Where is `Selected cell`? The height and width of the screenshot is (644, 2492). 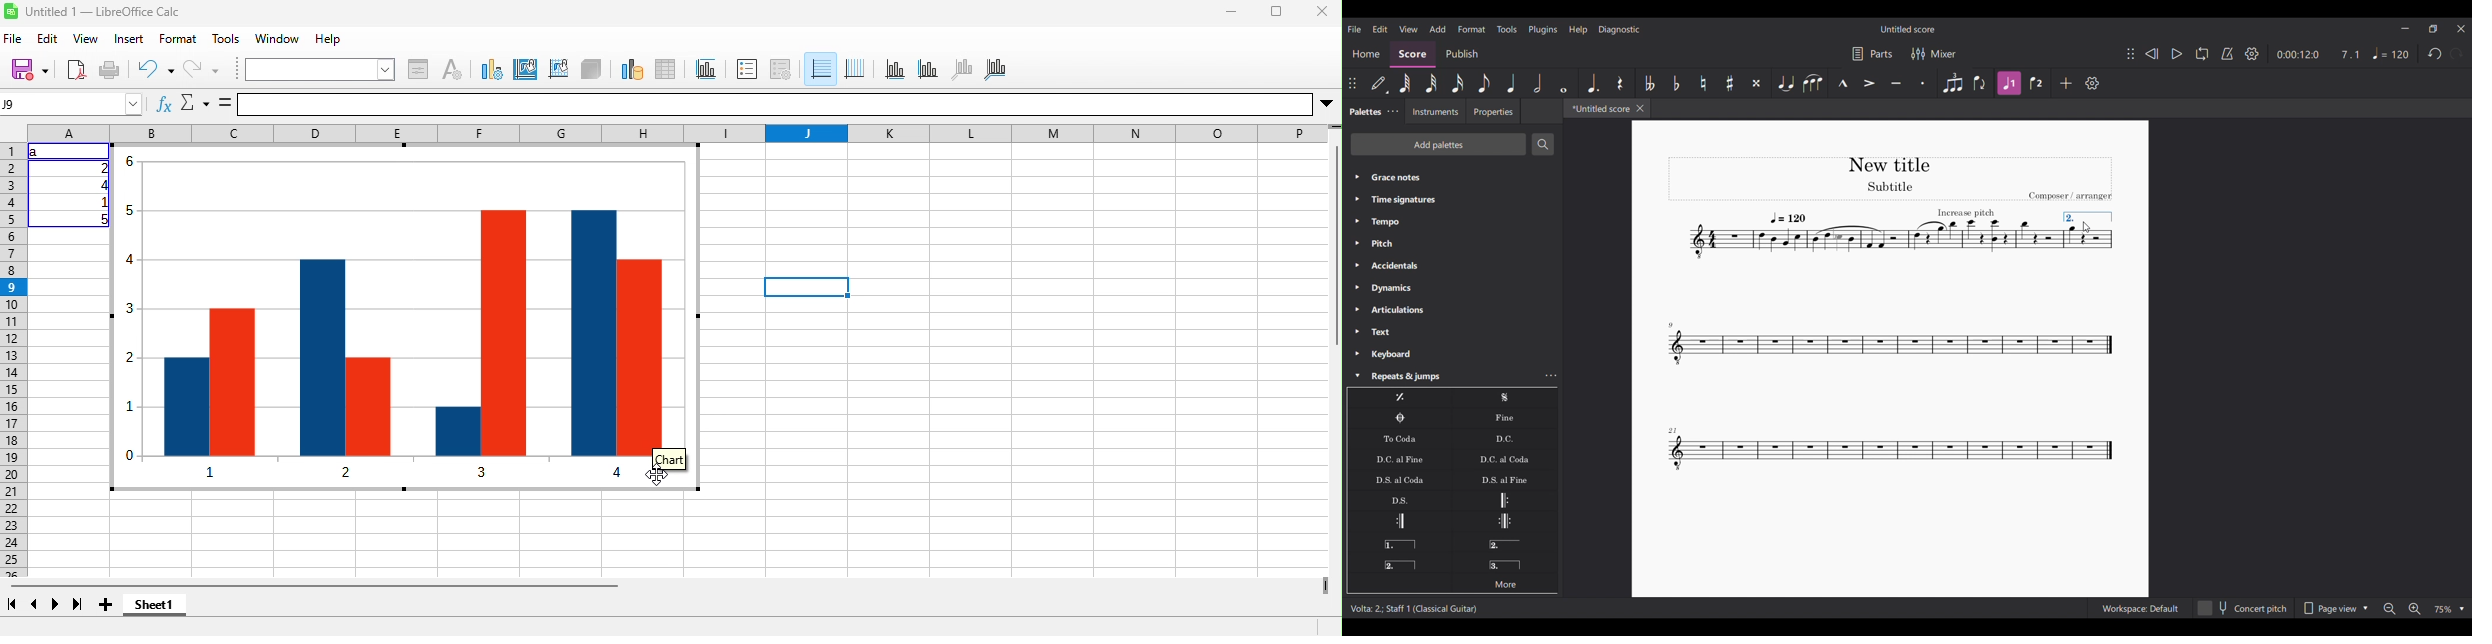 Selected cell is located at coordinates (807, 287).